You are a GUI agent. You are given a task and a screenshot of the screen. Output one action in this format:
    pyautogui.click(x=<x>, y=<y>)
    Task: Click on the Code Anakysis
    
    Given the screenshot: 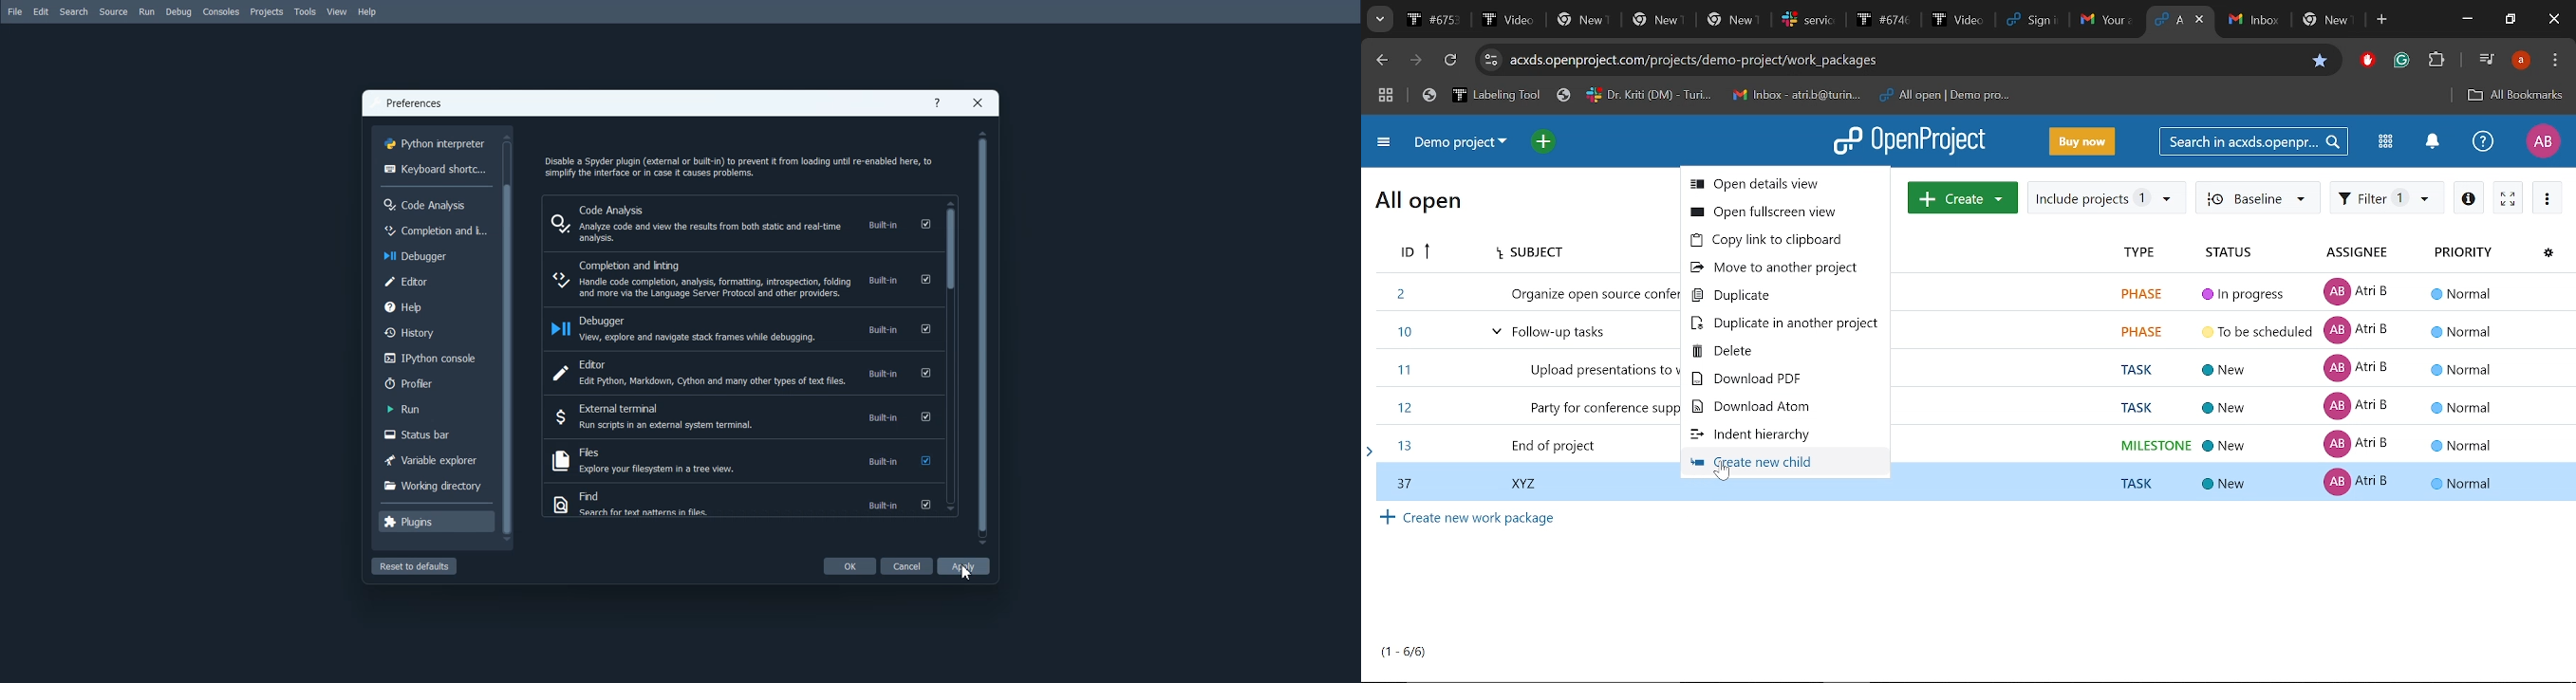 What is the action you would take?
    pyautogui.click(x=435, y=203)
    